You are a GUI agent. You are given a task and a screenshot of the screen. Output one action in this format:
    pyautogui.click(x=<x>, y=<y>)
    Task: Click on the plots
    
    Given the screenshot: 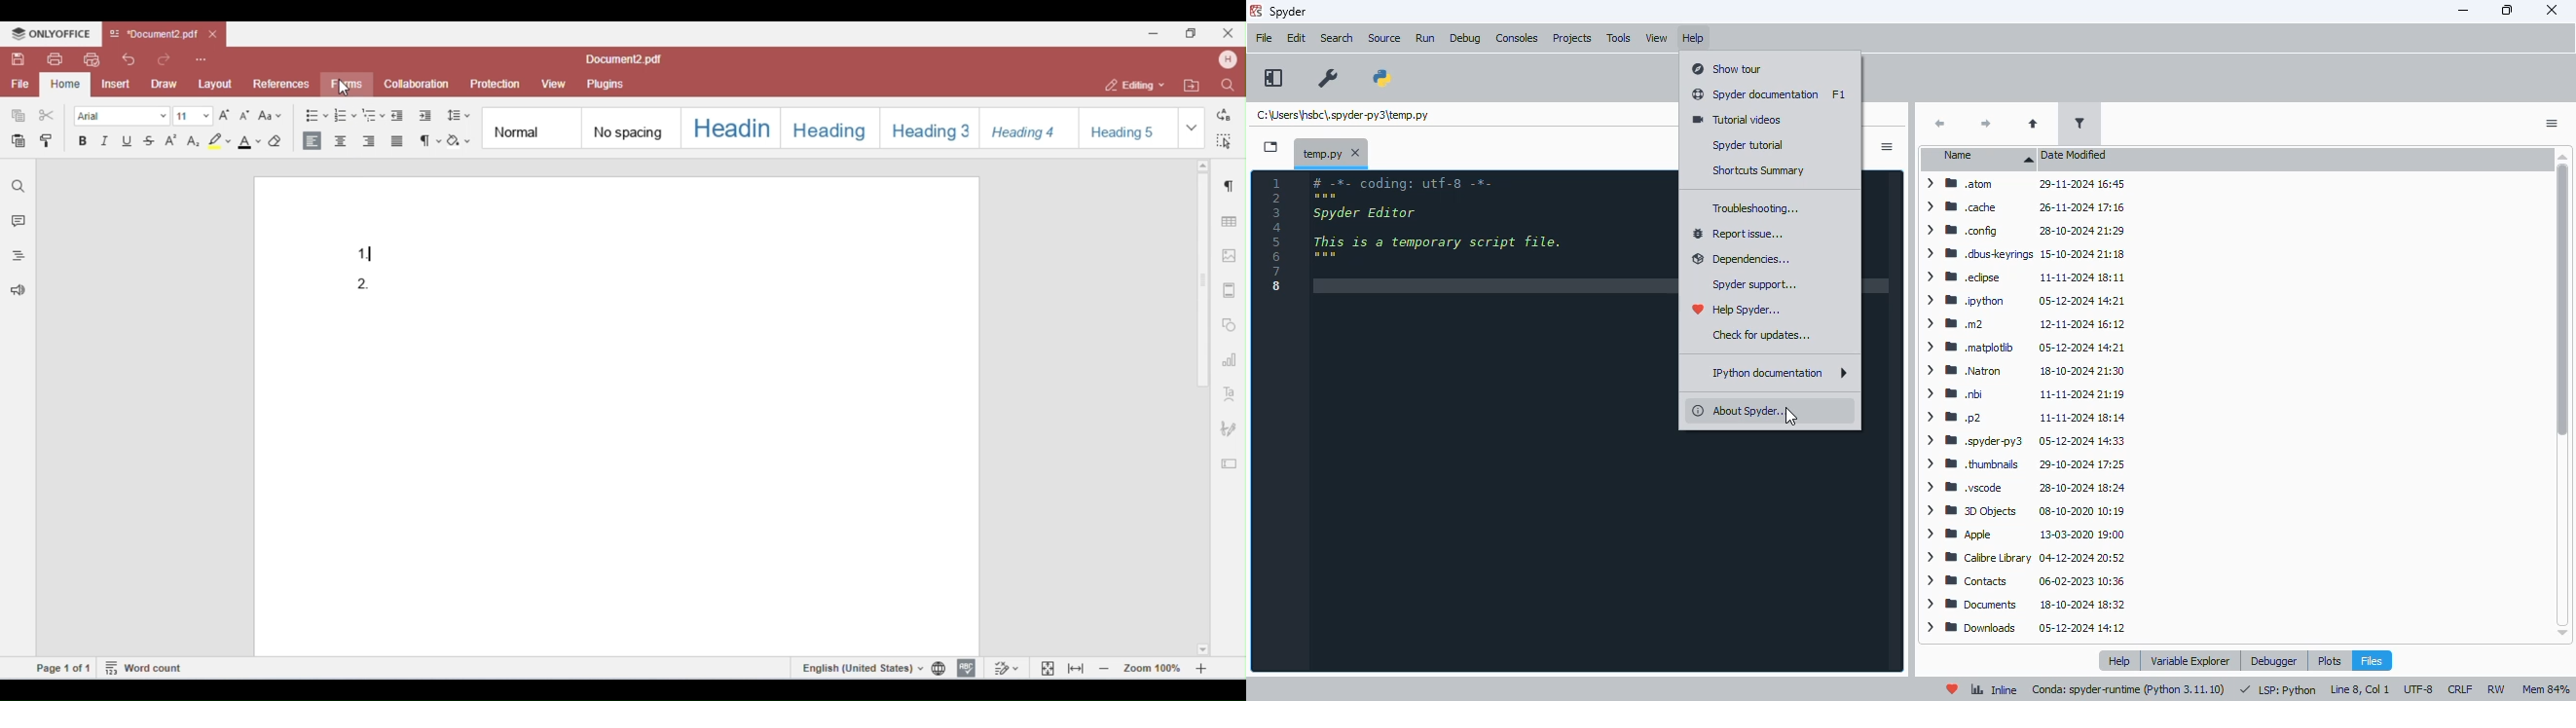 What is the action you would take?
    pyautogui.click(x=2330, y=660)
    